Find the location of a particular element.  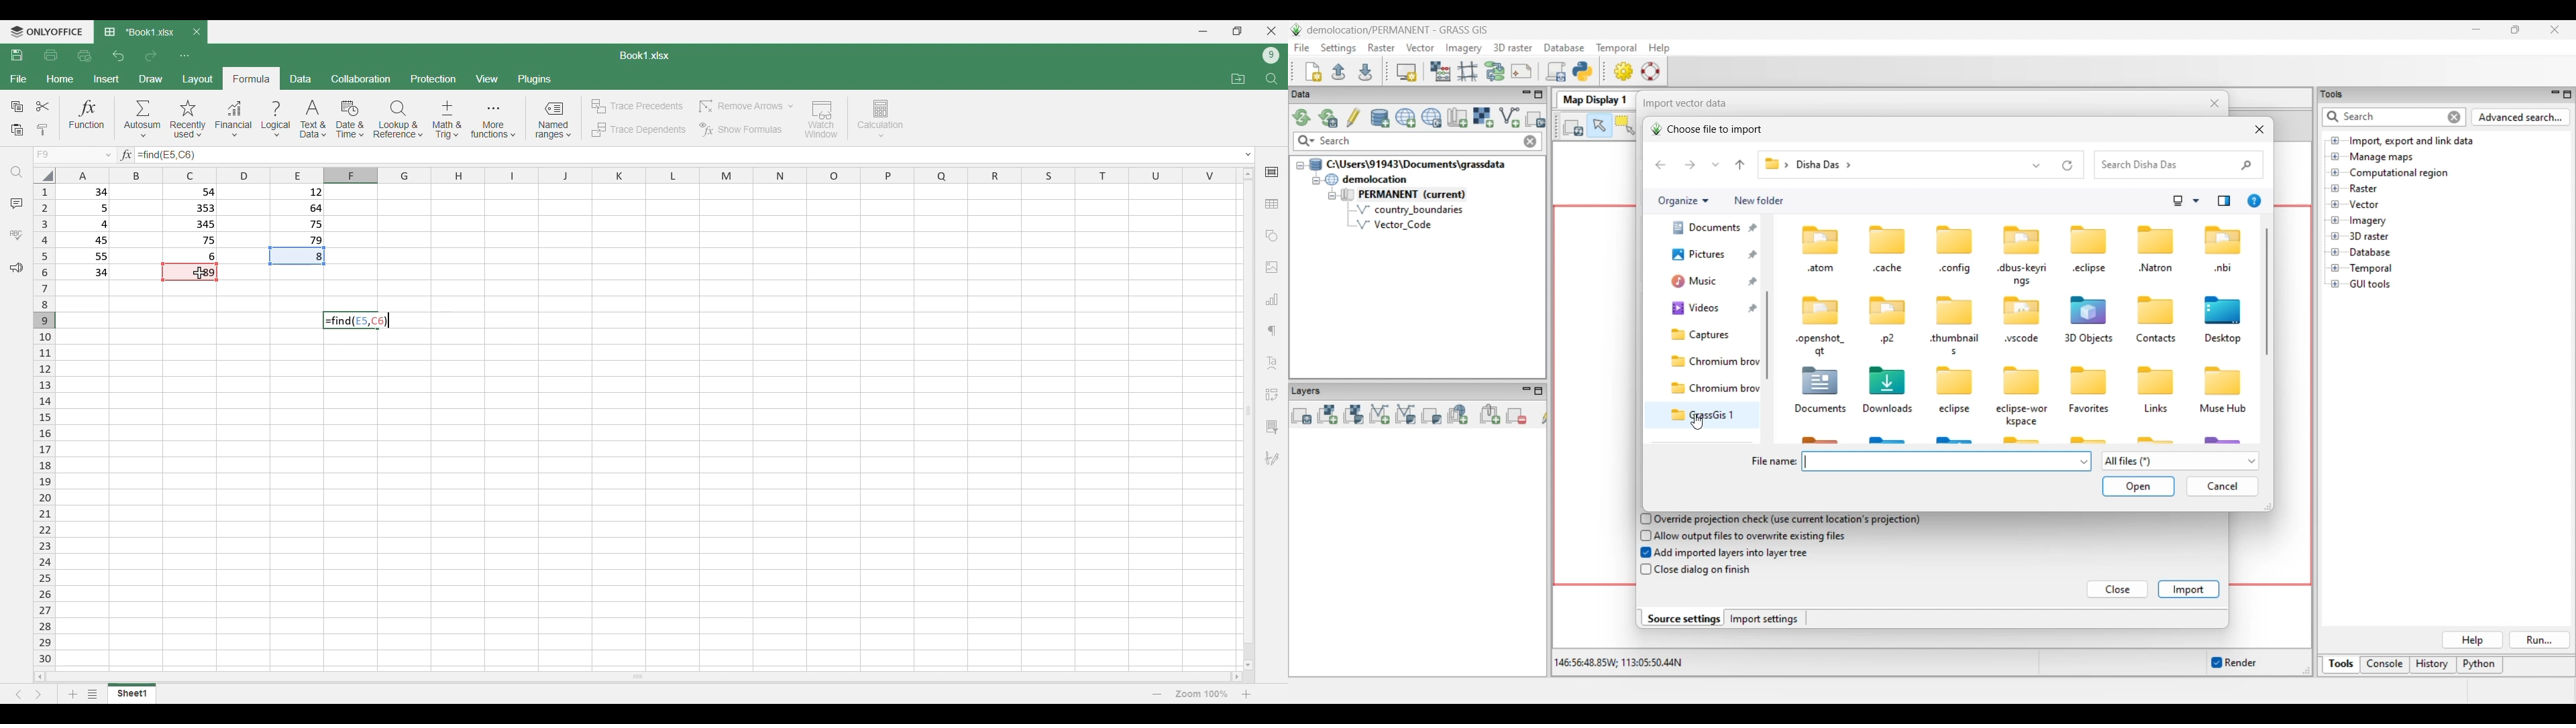

Show formulas is located at coordinates (740, 130).